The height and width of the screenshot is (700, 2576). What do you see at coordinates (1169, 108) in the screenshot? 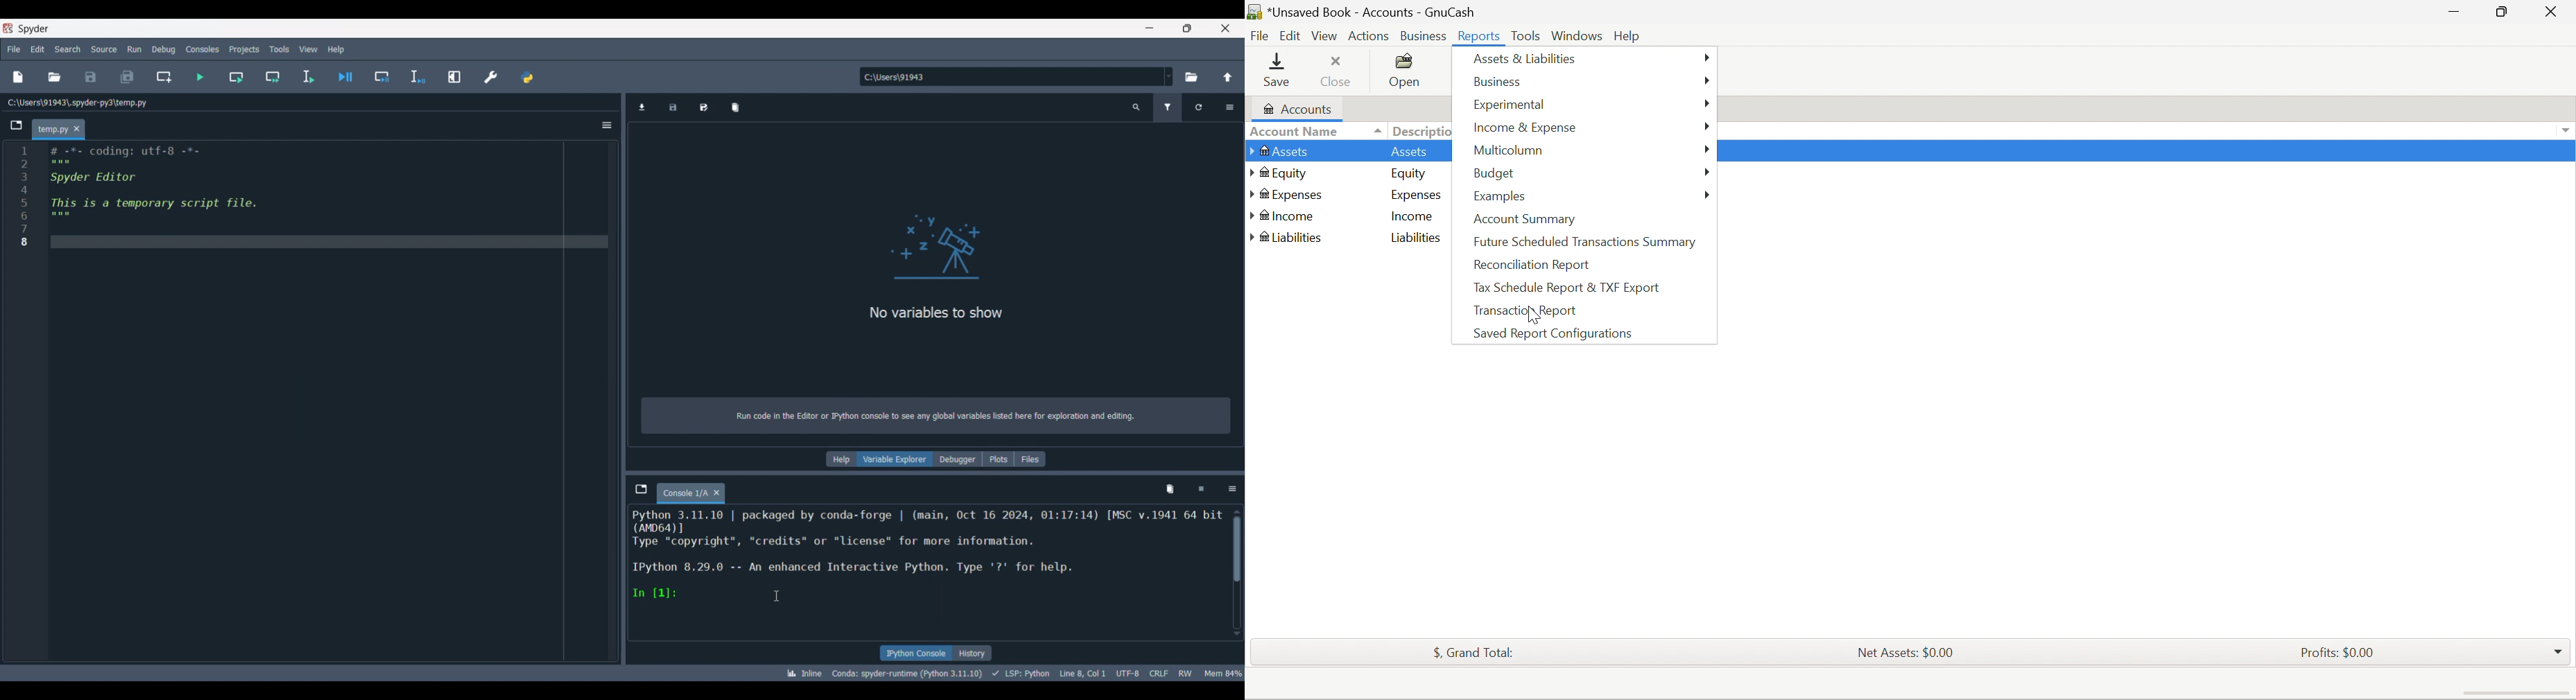
I see `Filter variables` at bounding box center [1169, 108].